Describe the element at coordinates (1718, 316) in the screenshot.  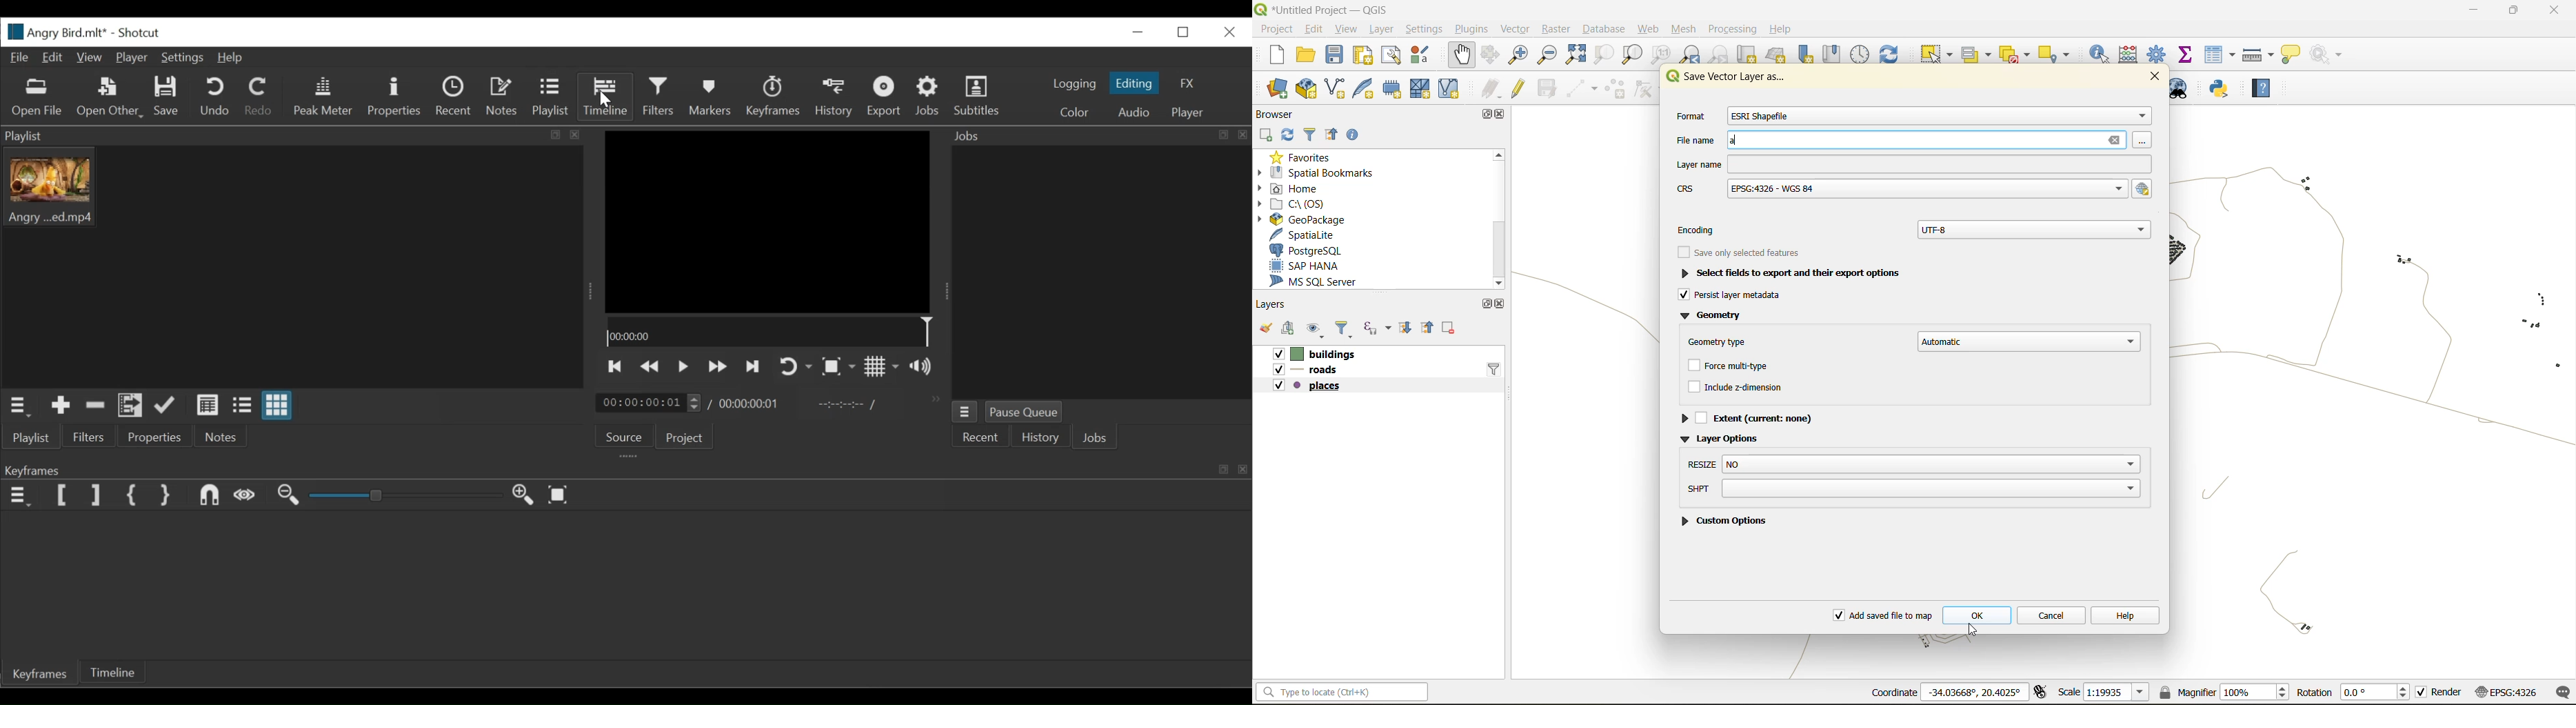
I see `Geometry` at that location.